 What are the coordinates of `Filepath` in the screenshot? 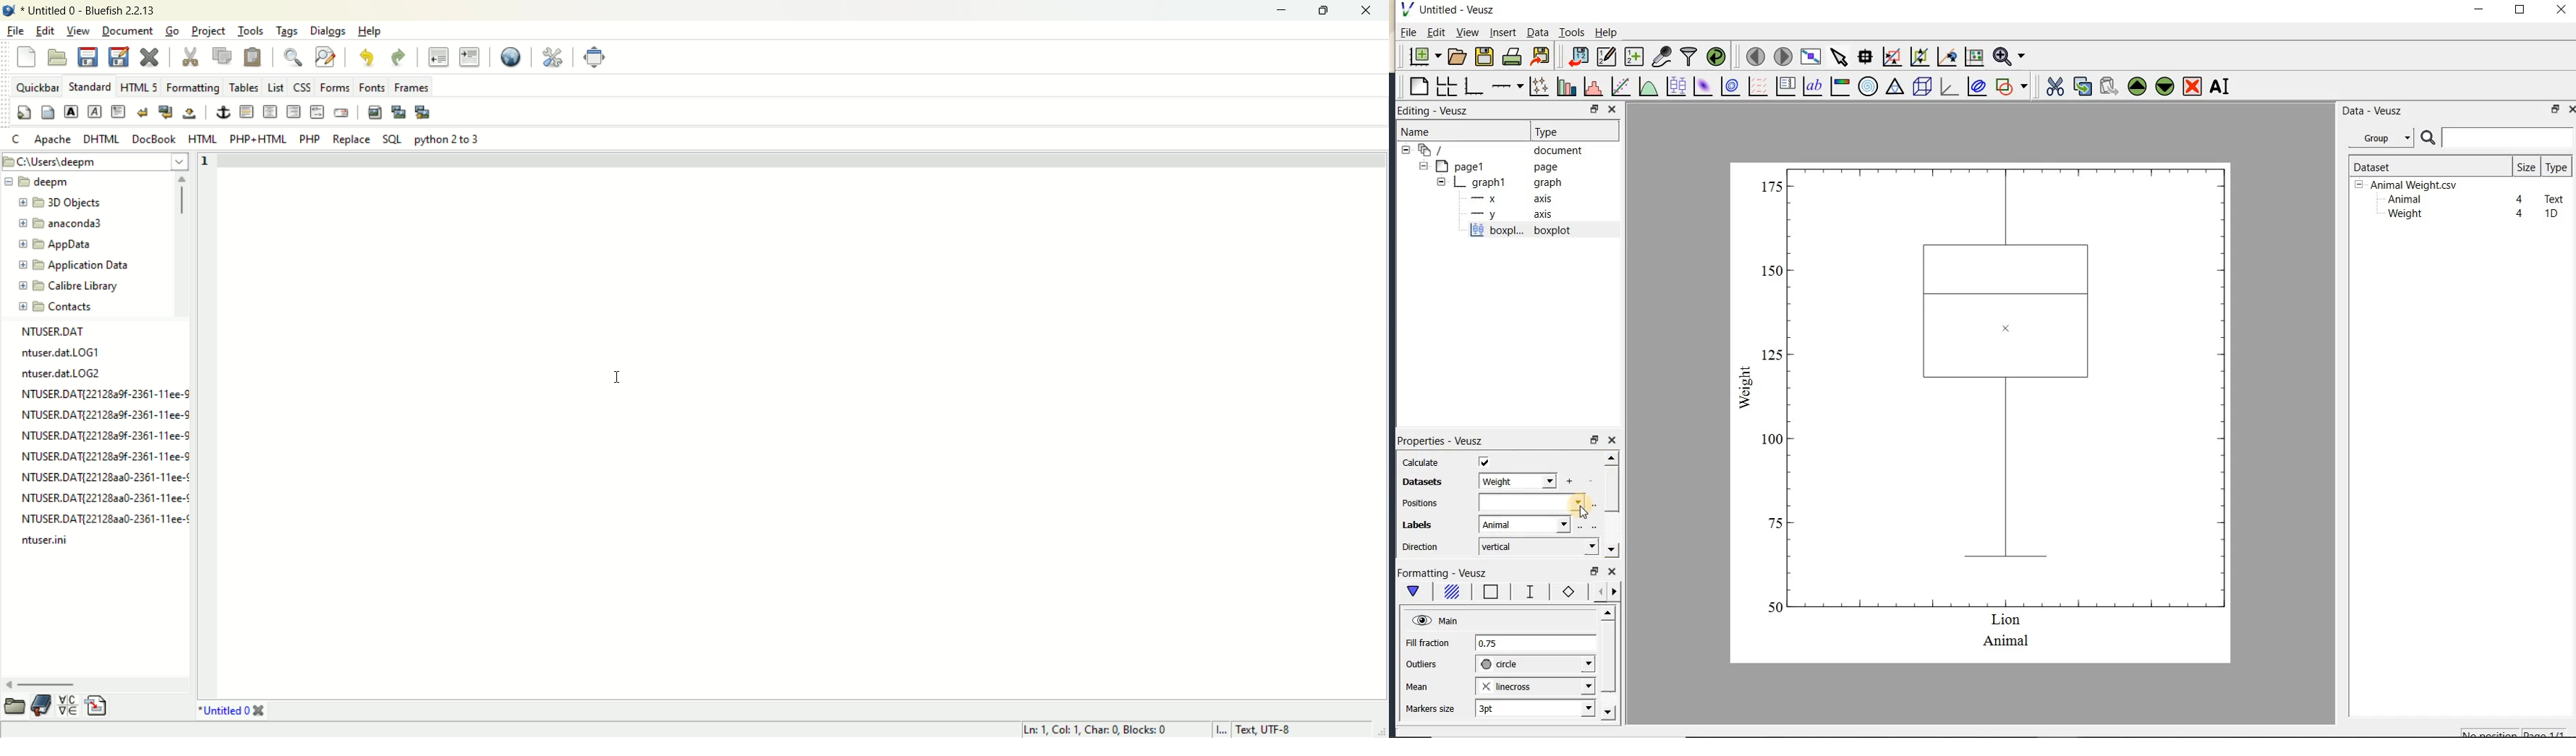 It's located at (96, 161).